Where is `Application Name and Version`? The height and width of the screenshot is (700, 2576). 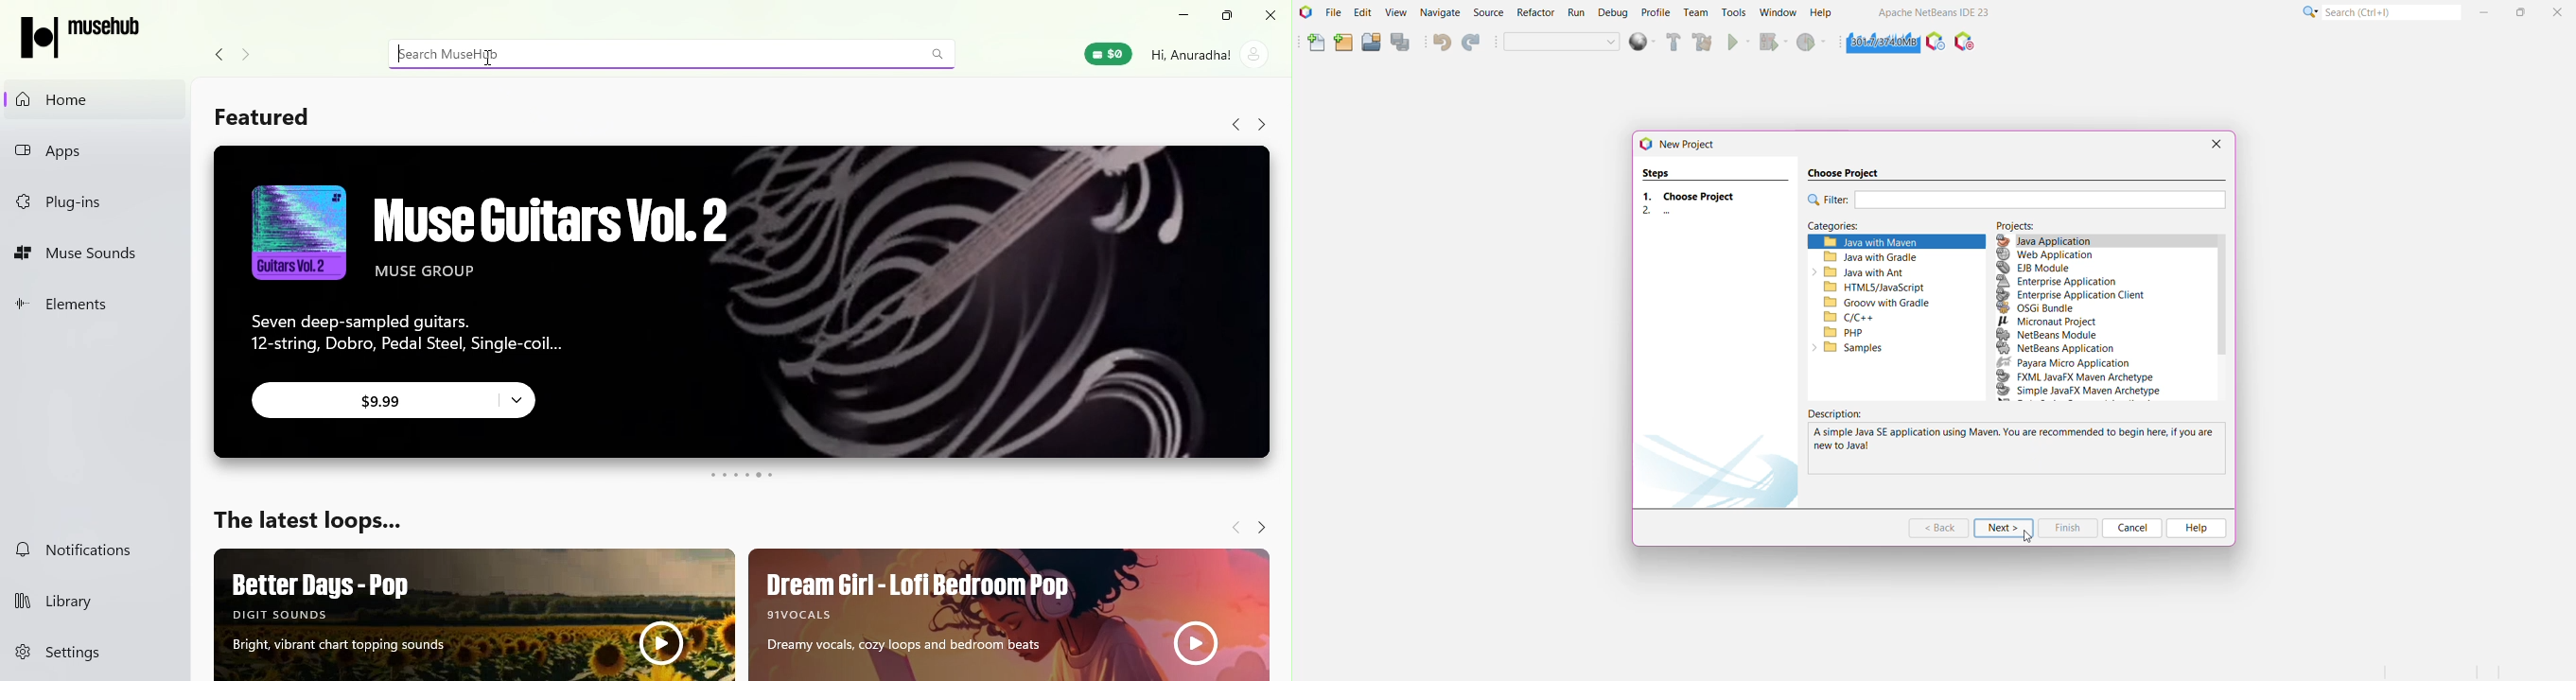 Application Name and Version is located at coordinates (1937, 13).